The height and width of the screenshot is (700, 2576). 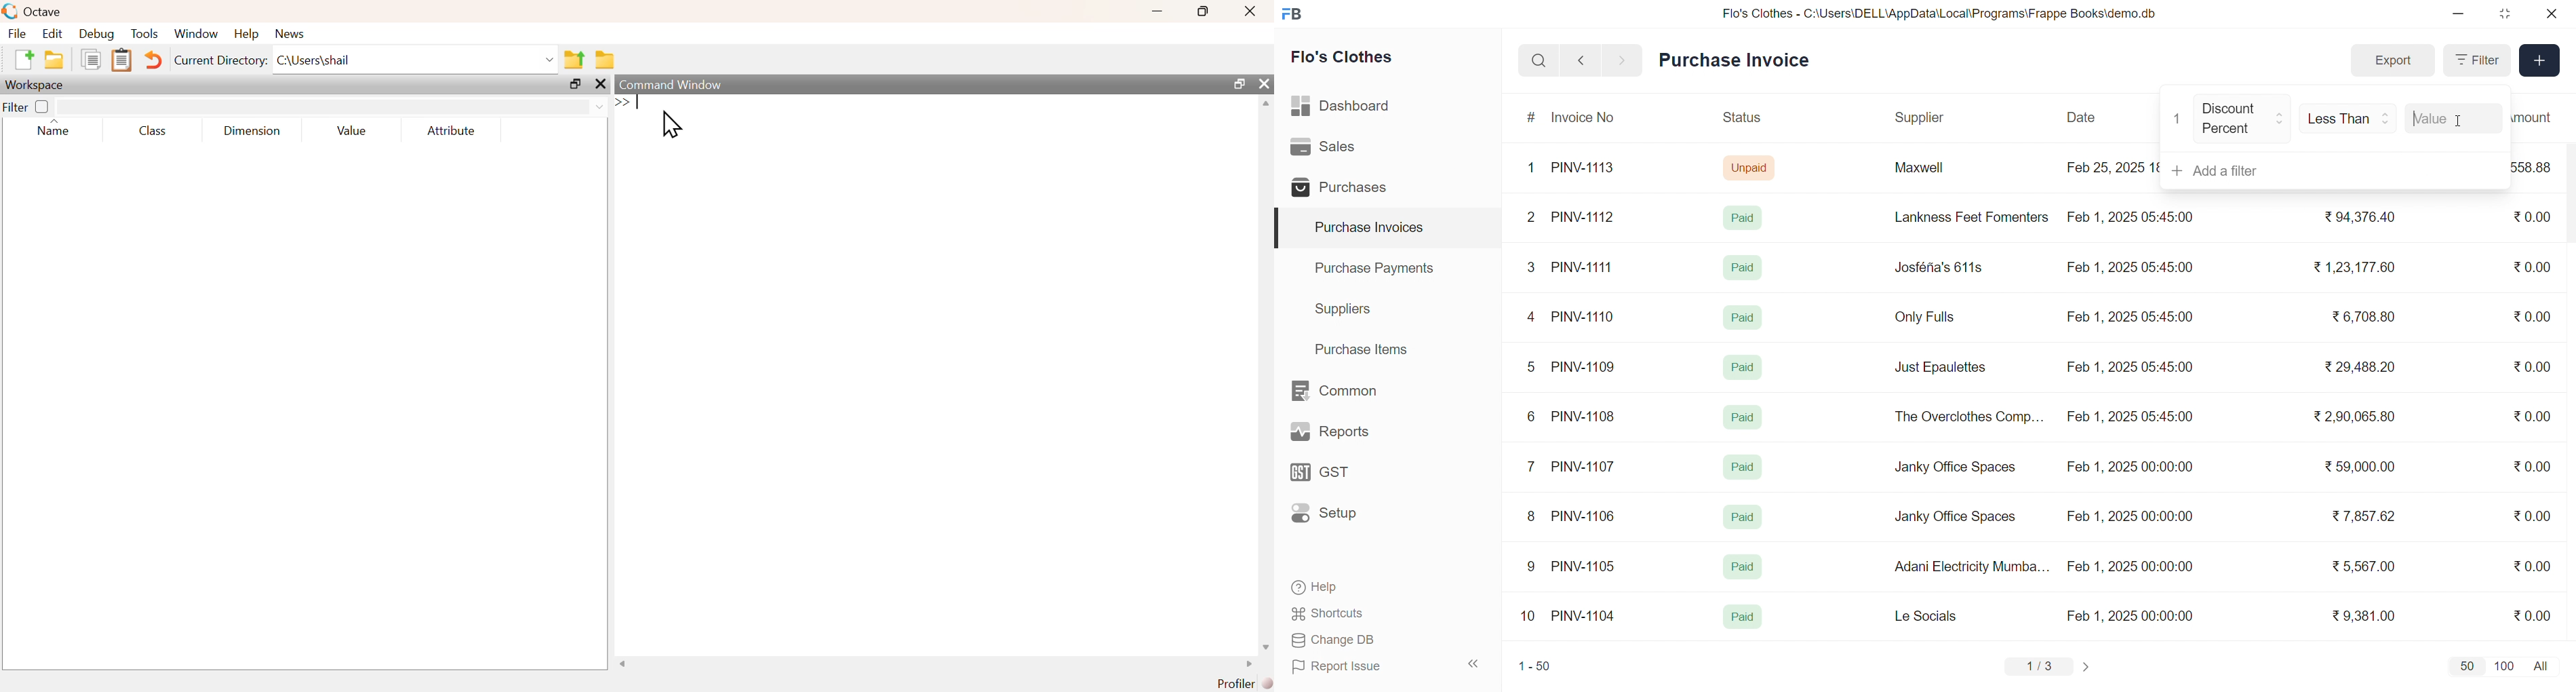 I want to click on Setup, so click(x=1345, y=518).